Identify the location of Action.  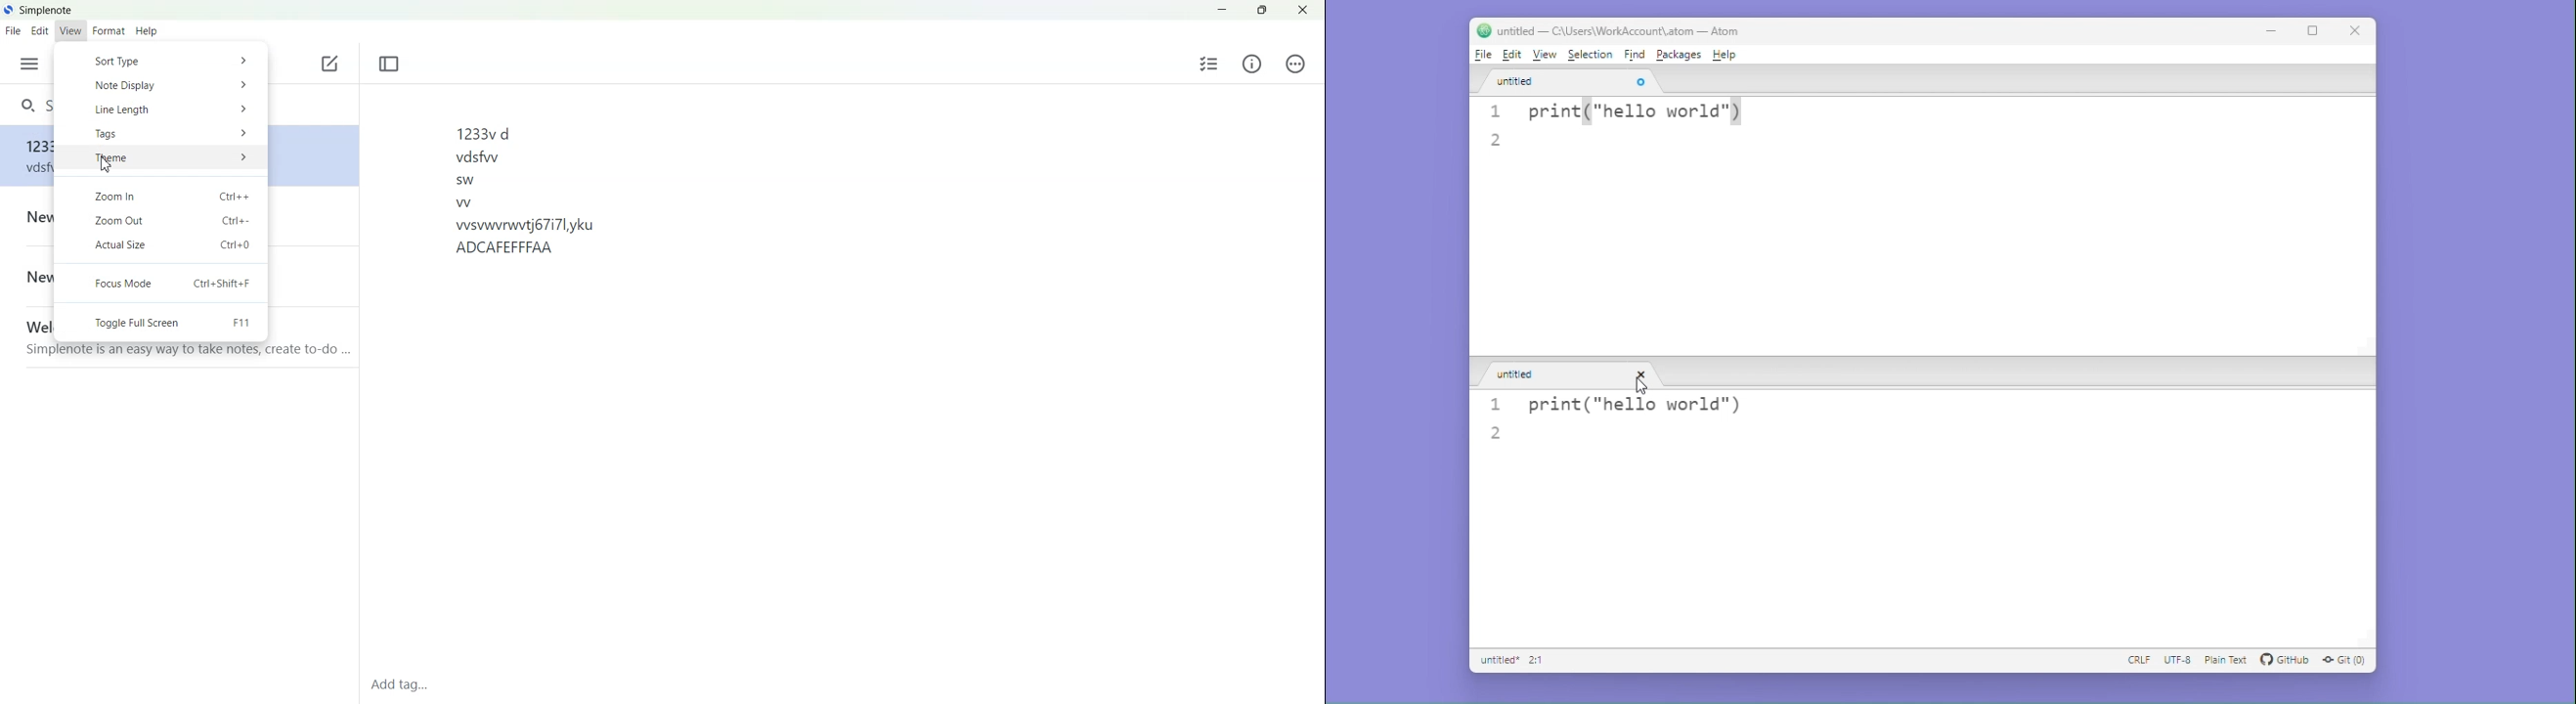
(1296, 63).